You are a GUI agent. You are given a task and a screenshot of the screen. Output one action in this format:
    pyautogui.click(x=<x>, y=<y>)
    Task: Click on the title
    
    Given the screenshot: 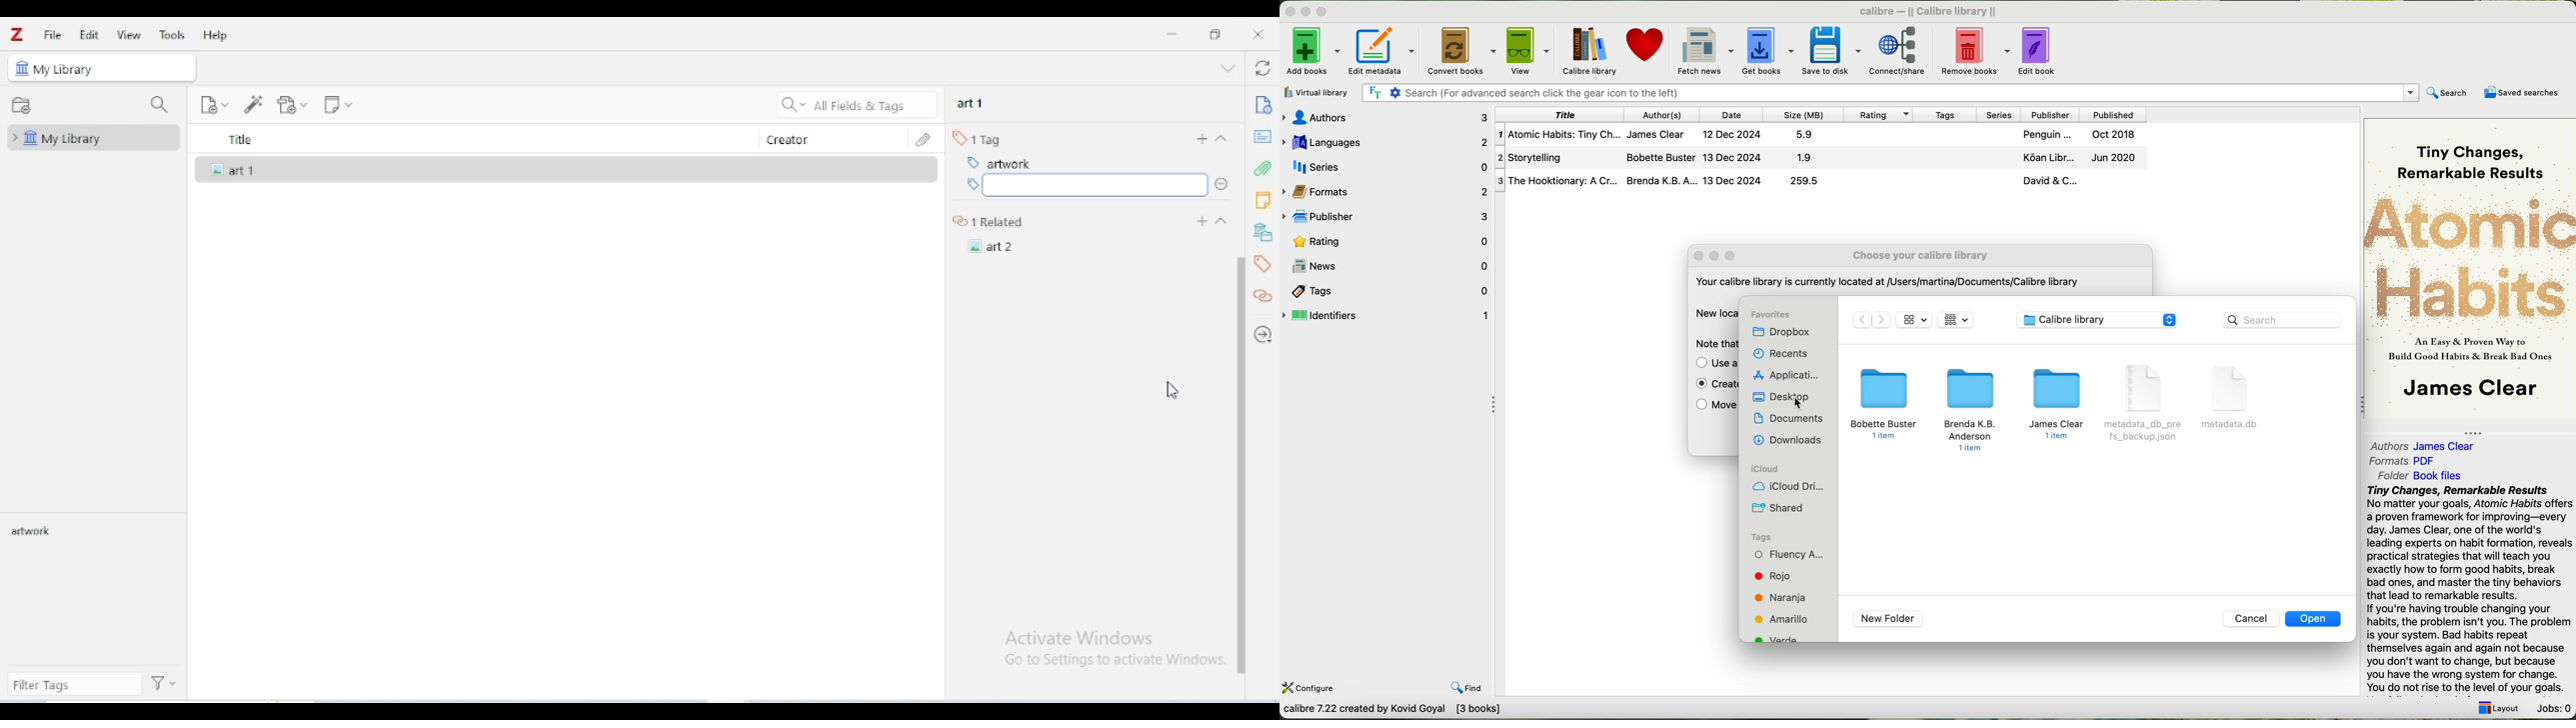 What is the action you would take?
    pyautogui.click(x=1561, y=114)
    